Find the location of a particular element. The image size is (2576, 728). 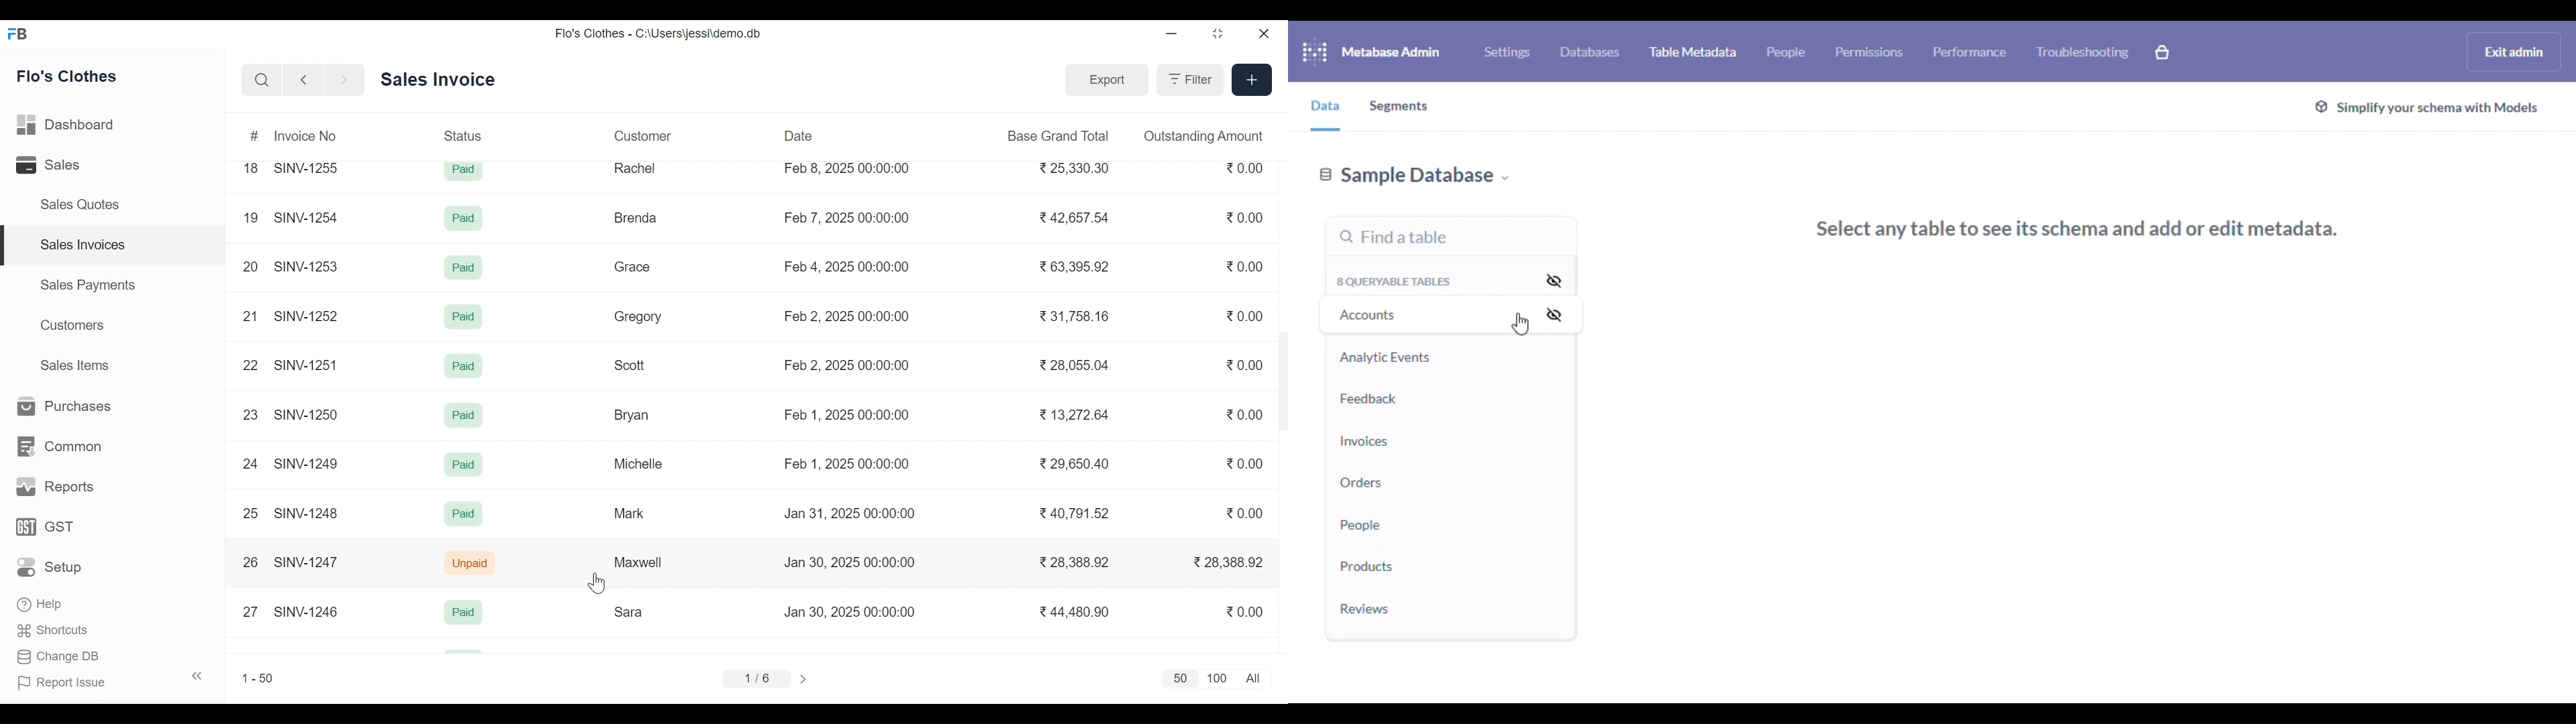

SINV-1249 is located at coordinates (307, 463).